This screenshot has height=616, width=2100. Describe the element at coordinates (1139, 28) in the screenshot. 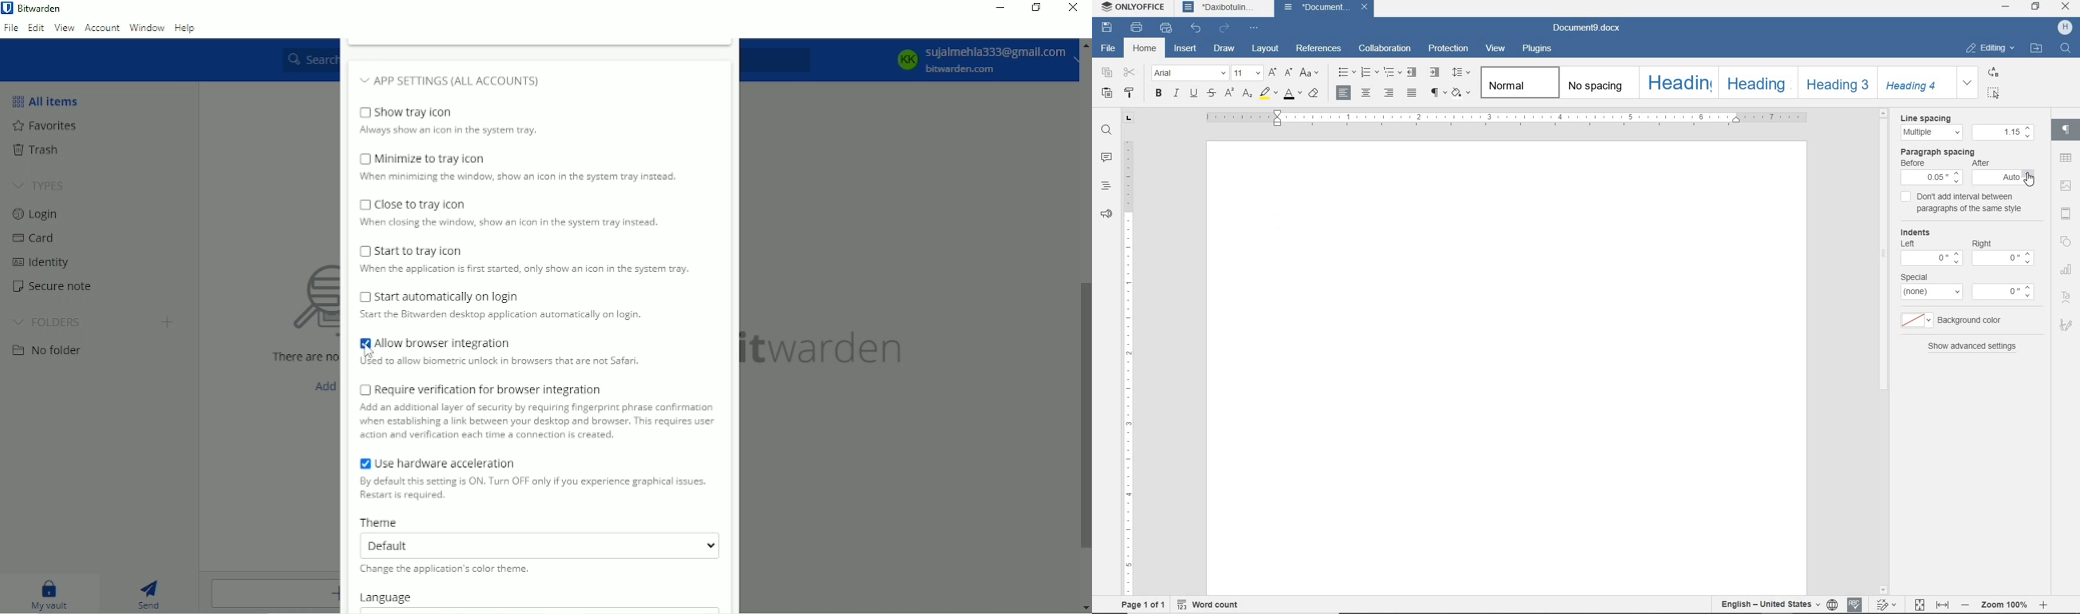

I see `print` at that location.